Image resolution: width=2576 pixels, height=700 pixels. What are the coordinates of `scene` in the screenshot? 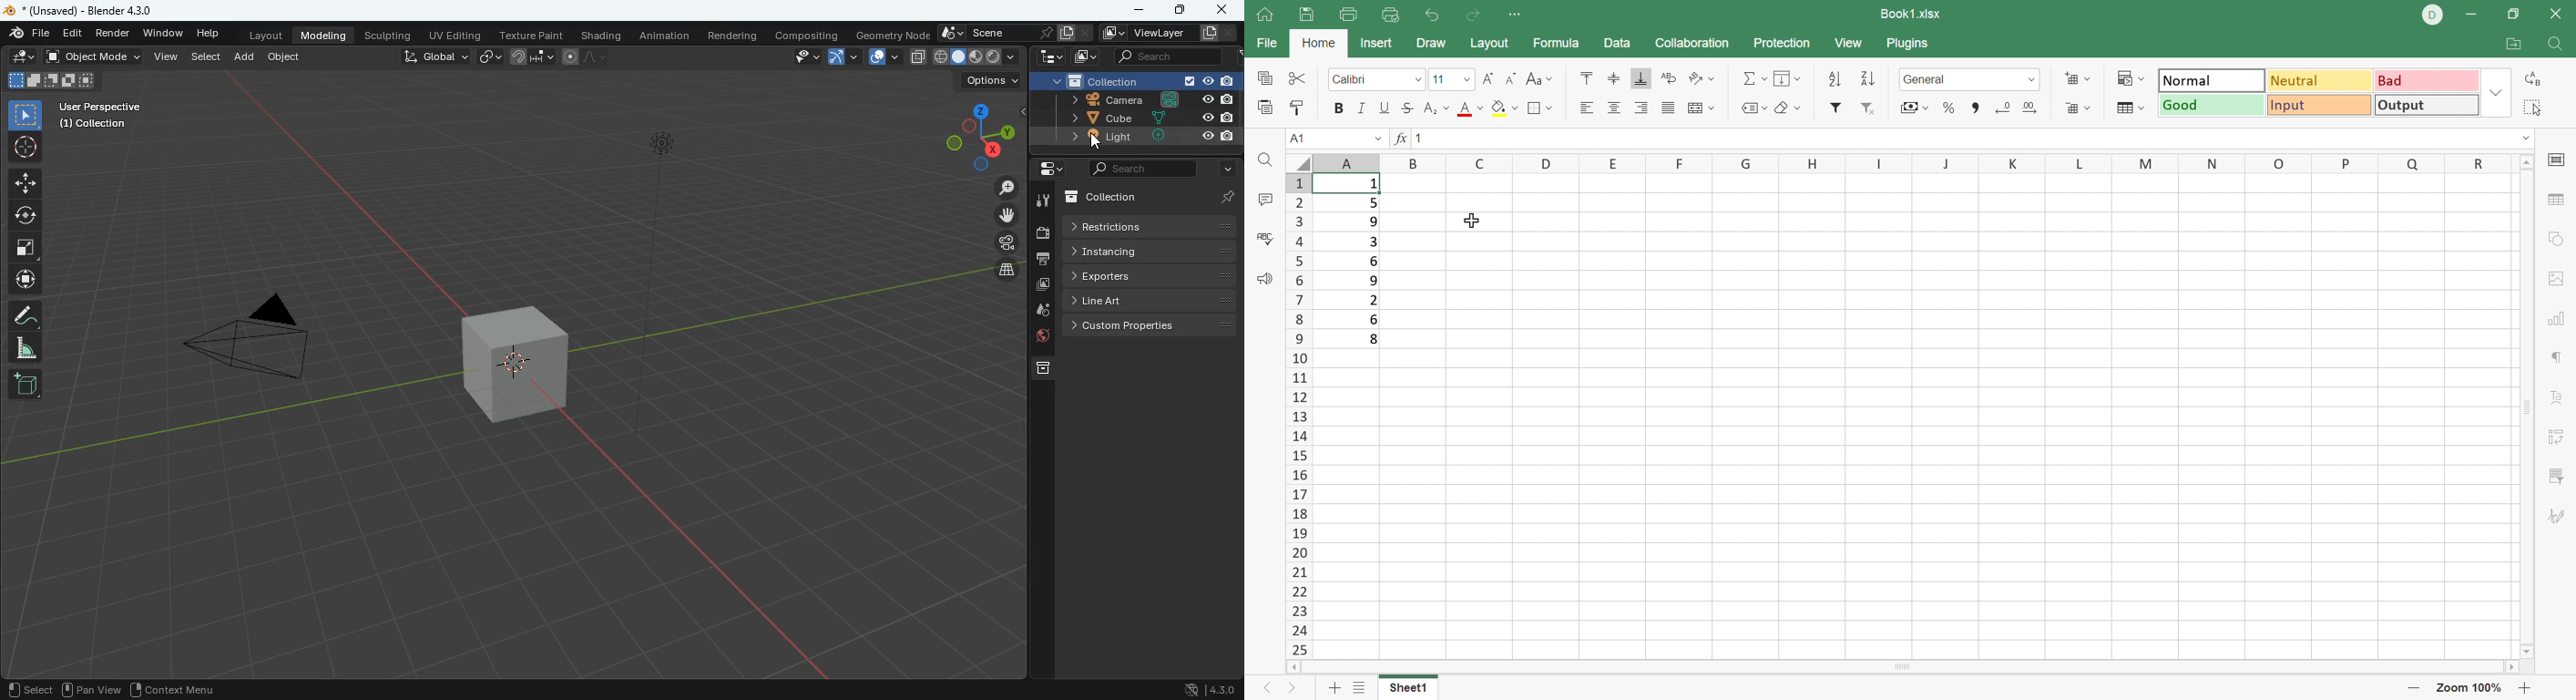 It's located at (1007, 34).